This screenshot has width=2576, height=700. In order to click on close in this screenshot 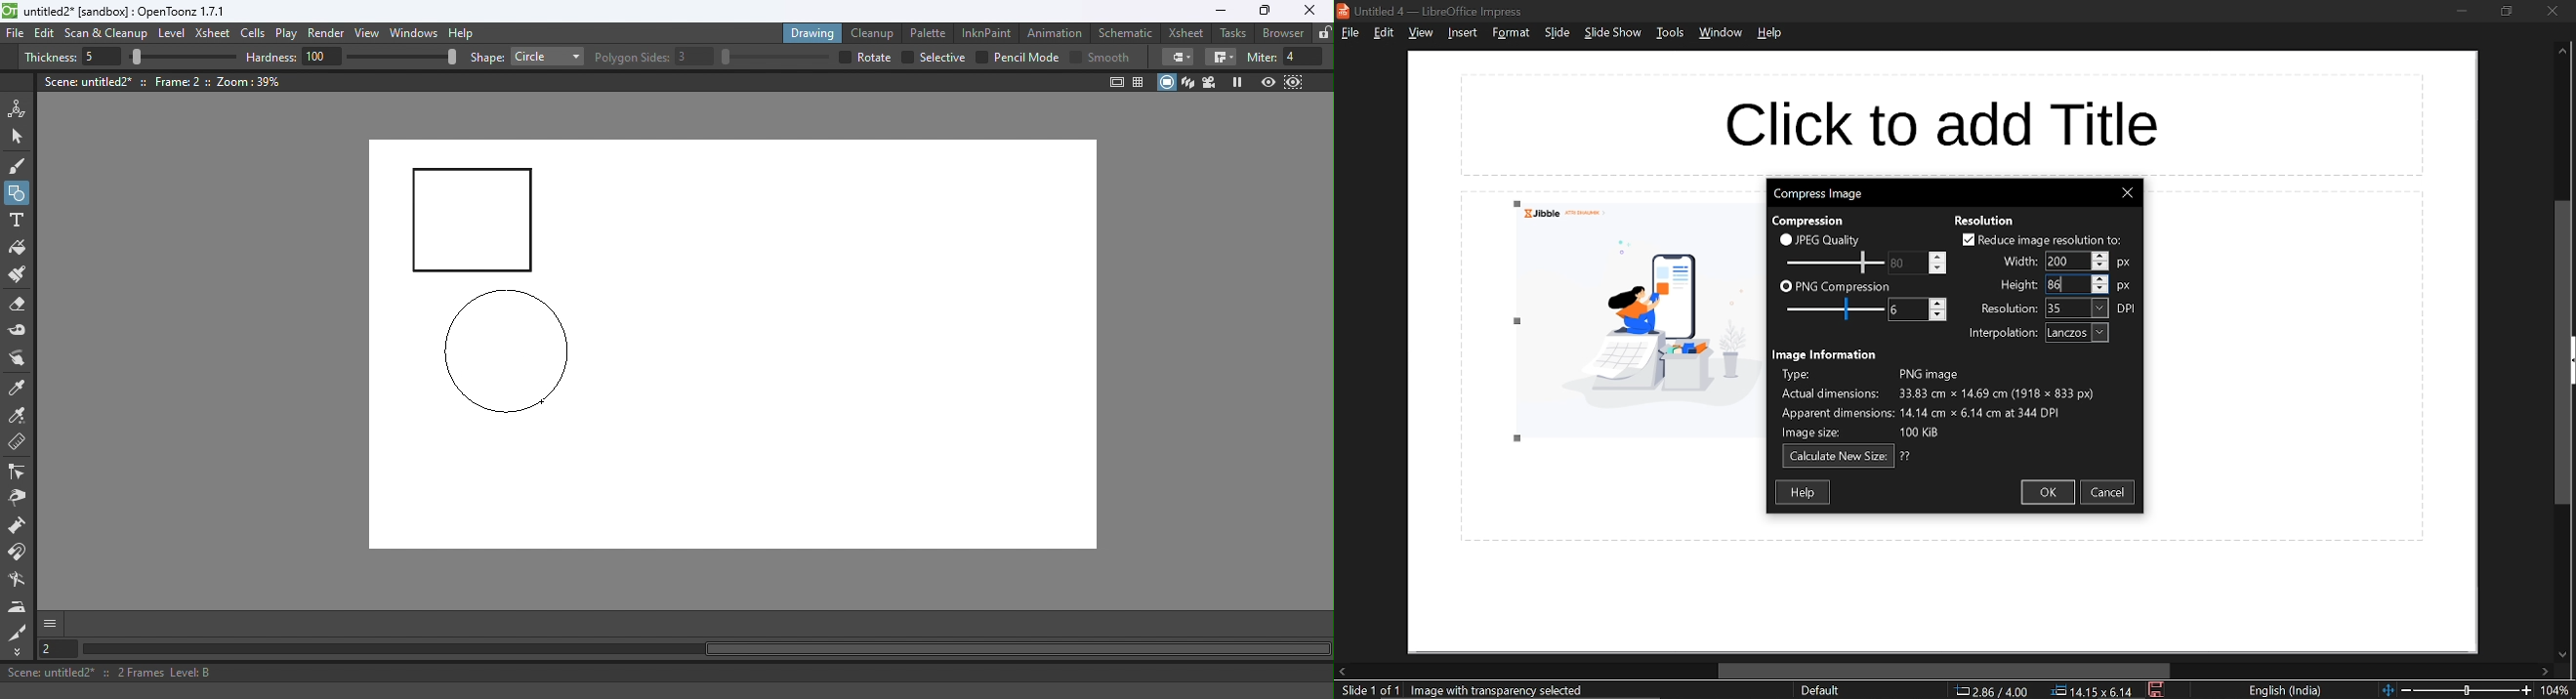, I will do `click(2553, 11)`.